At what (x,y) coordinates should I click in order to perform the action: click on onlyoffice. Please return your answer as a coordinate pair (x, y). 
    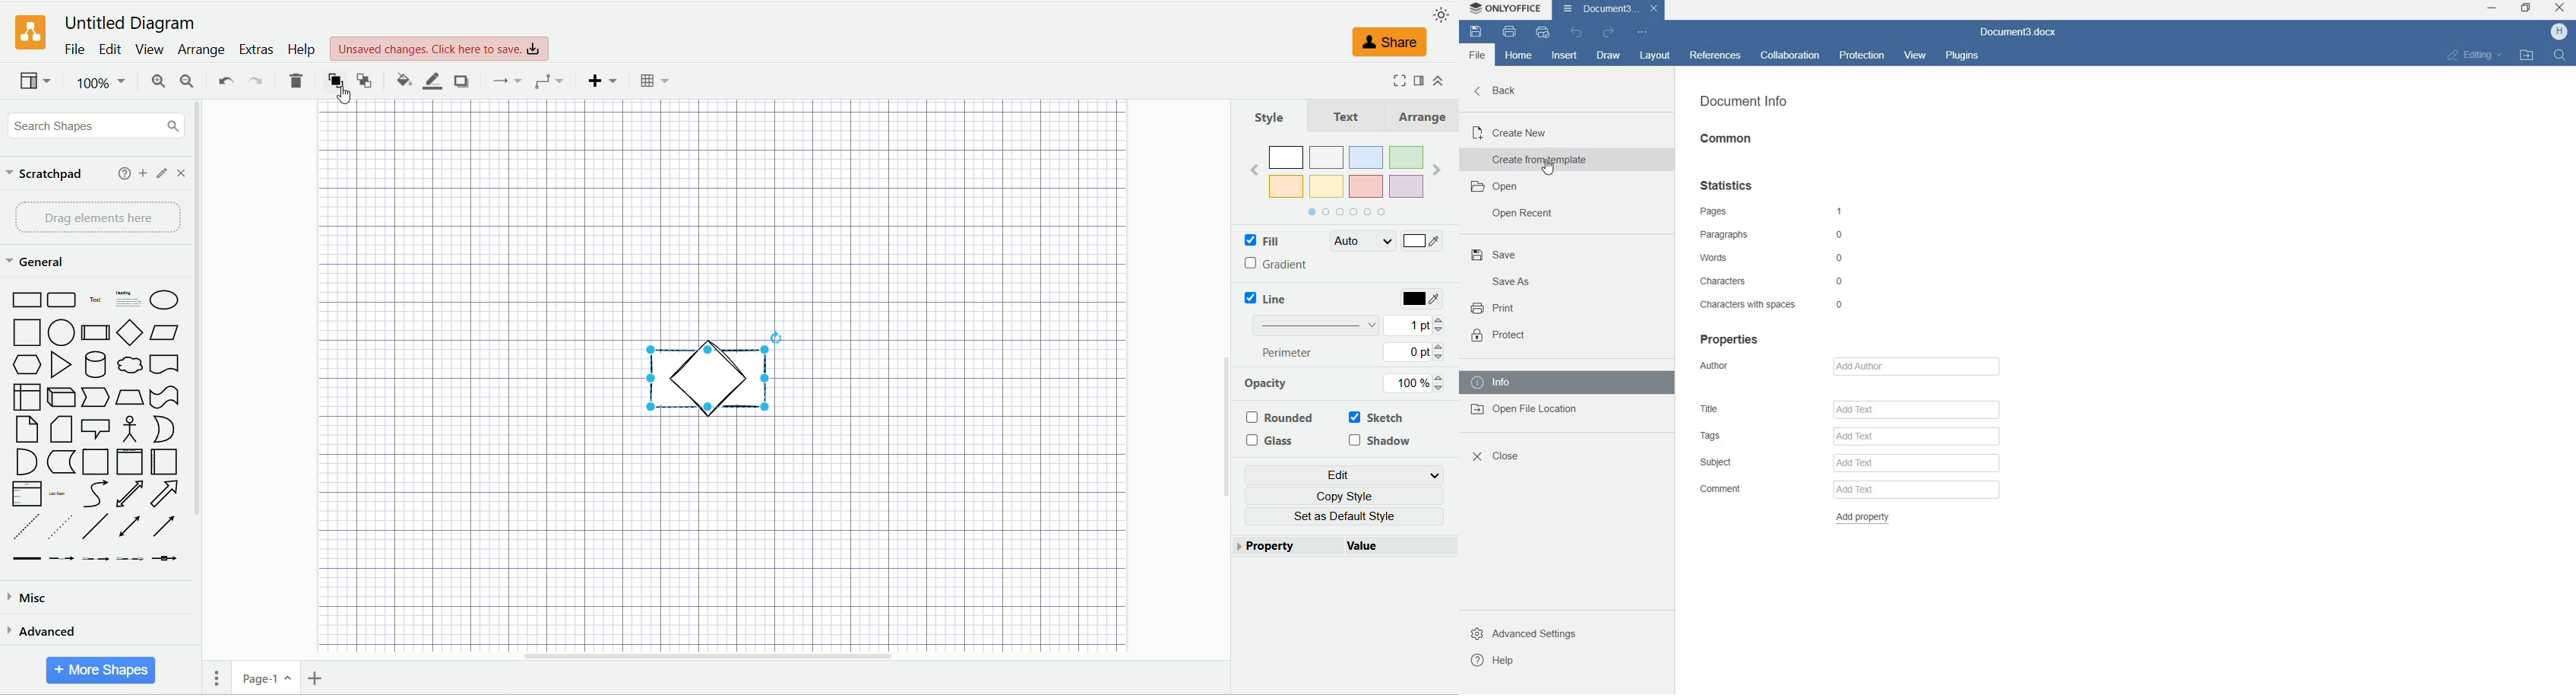
    Looking at the image, I should click on (1506, 8).